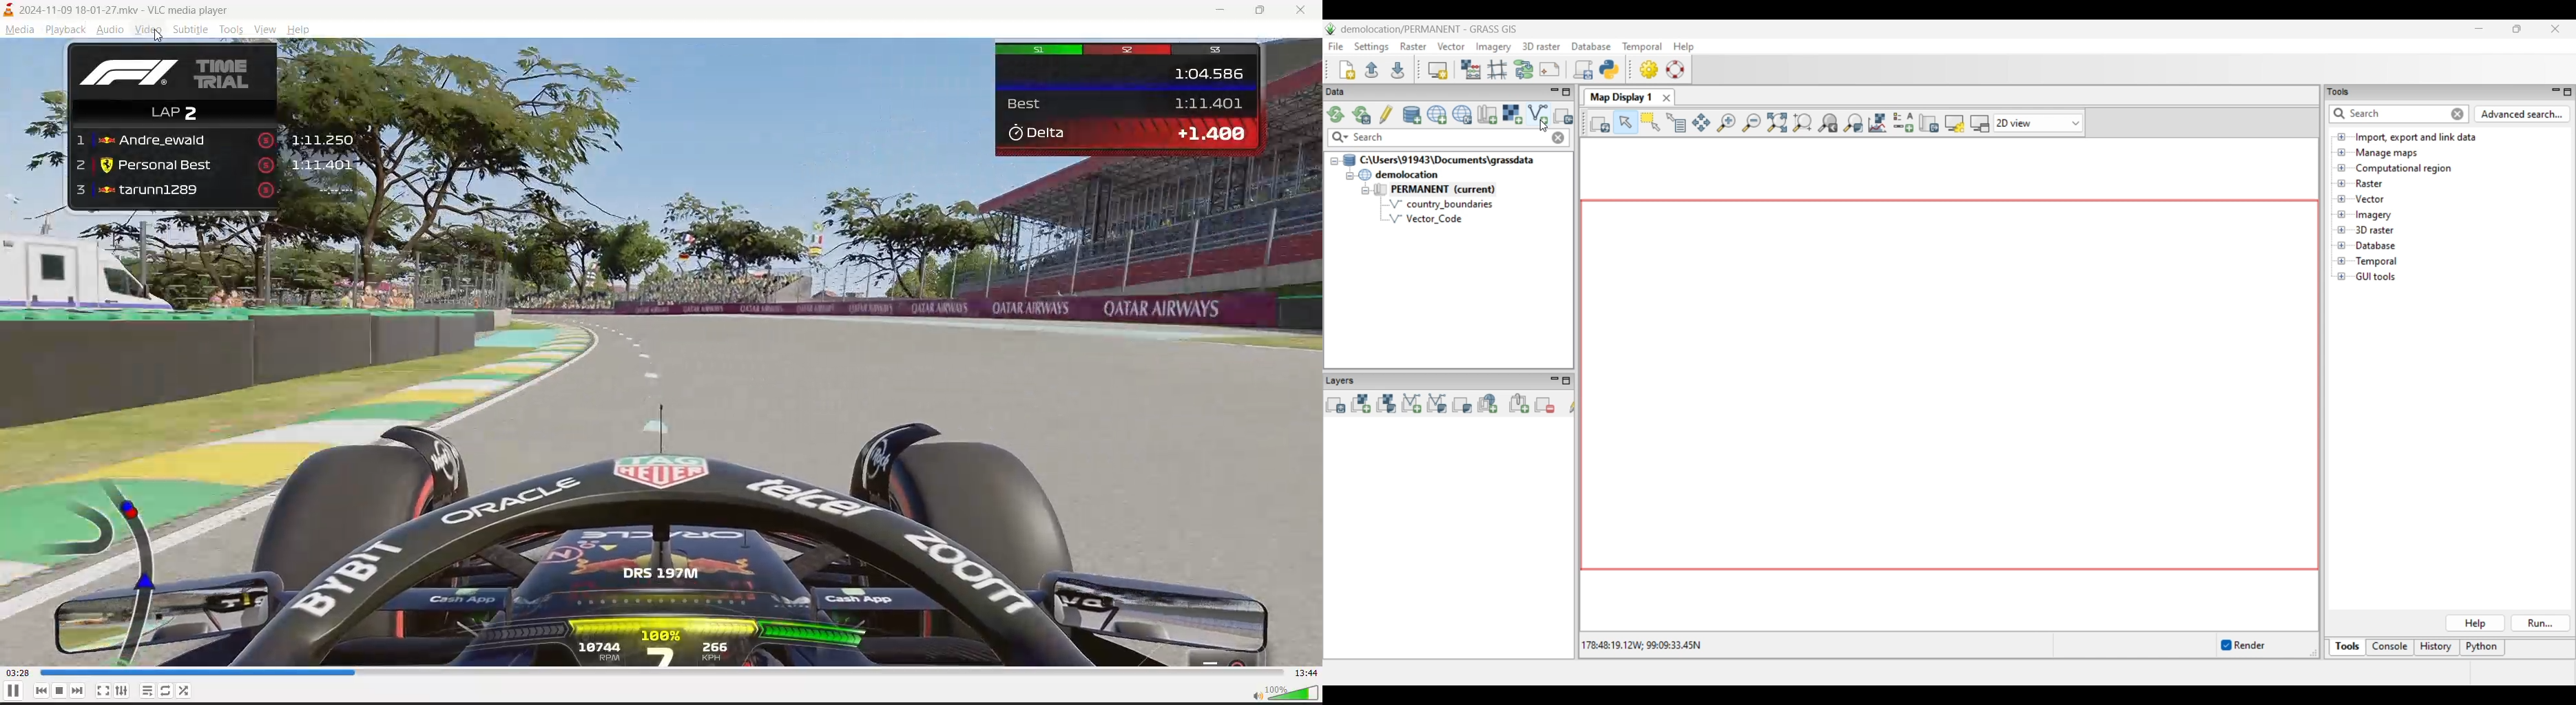 The height and width of the screenshot is (728, 2576). I want to click on media, so click(25, 30).